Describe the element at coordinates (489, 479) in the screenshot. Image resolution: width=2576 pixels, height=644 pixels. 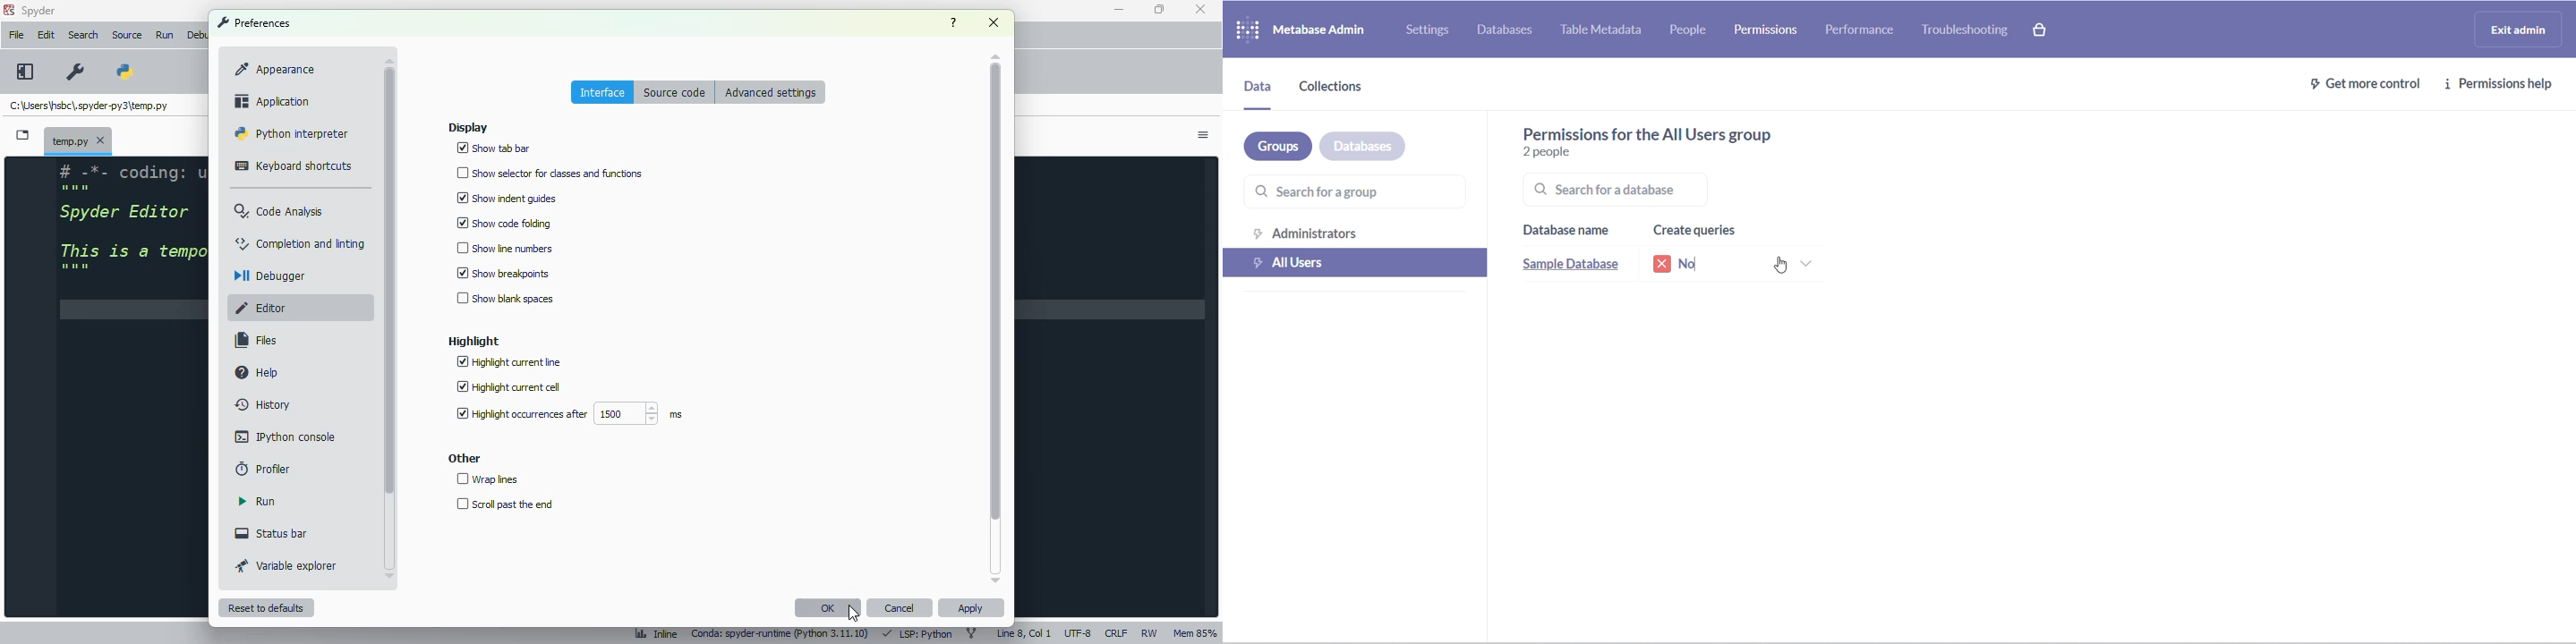
I see `wrap lines` at that location.